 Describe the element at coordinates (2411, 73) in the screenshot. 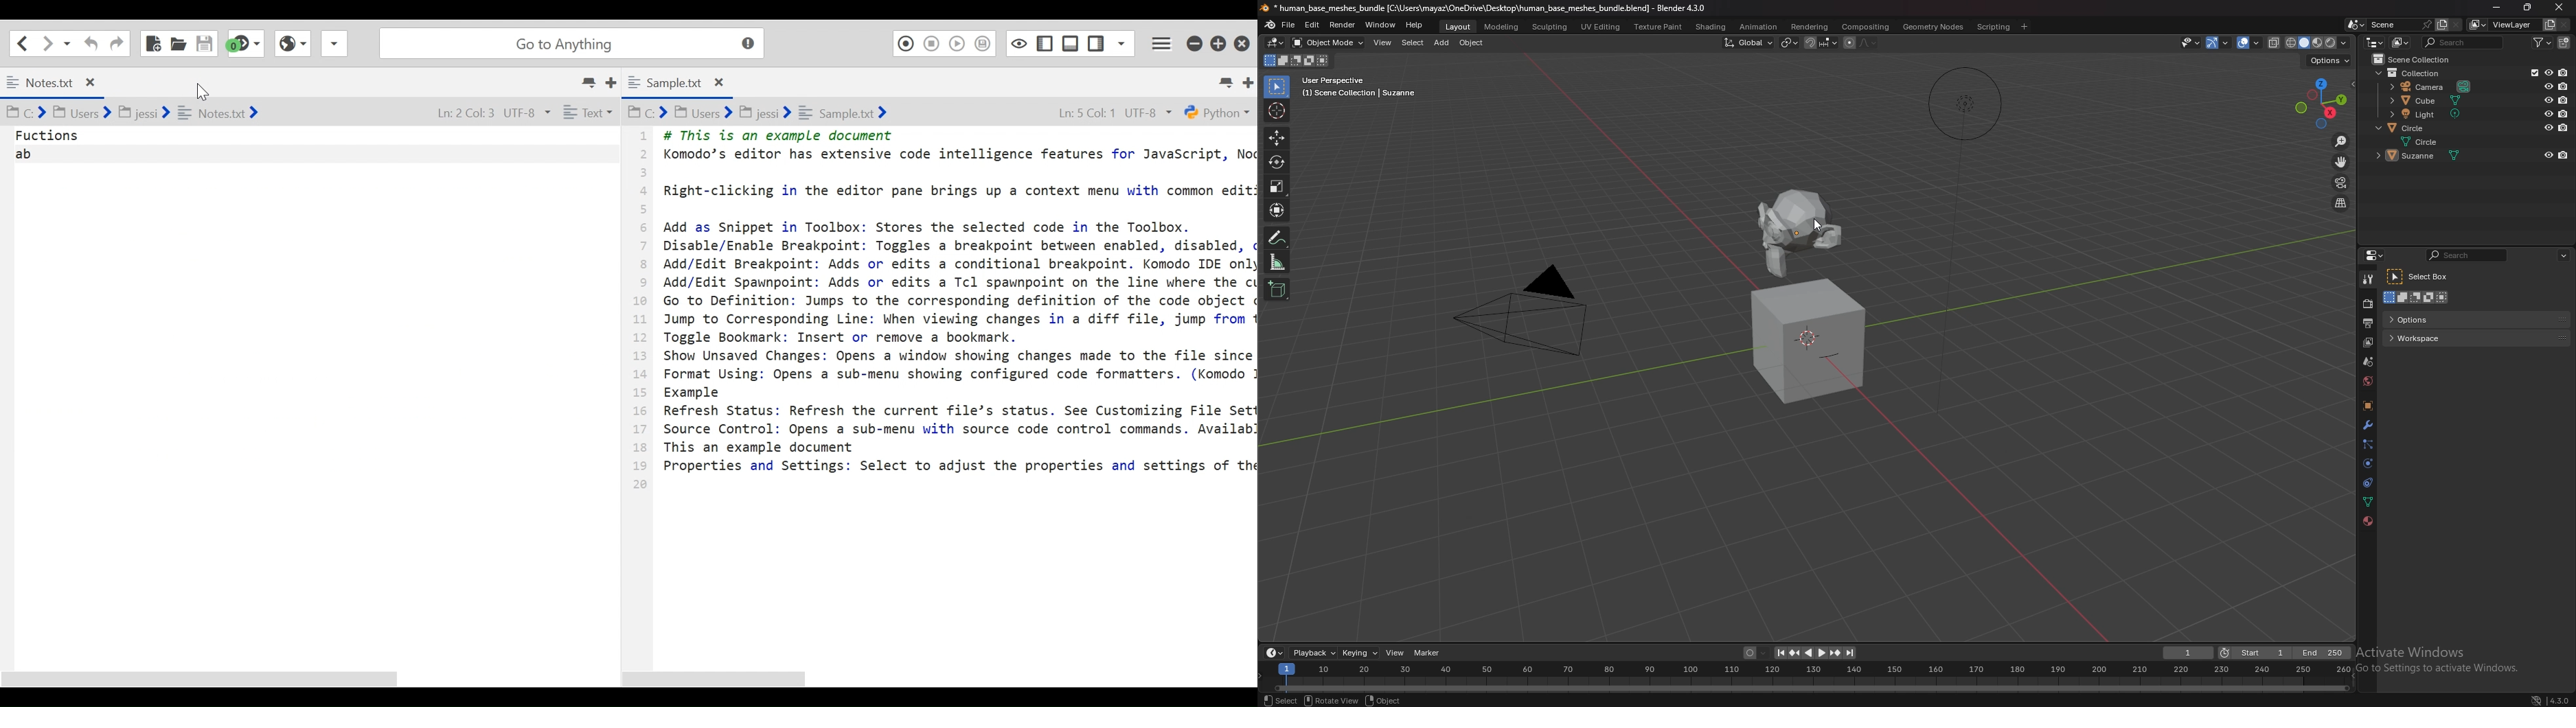

I see `collection` at that location.